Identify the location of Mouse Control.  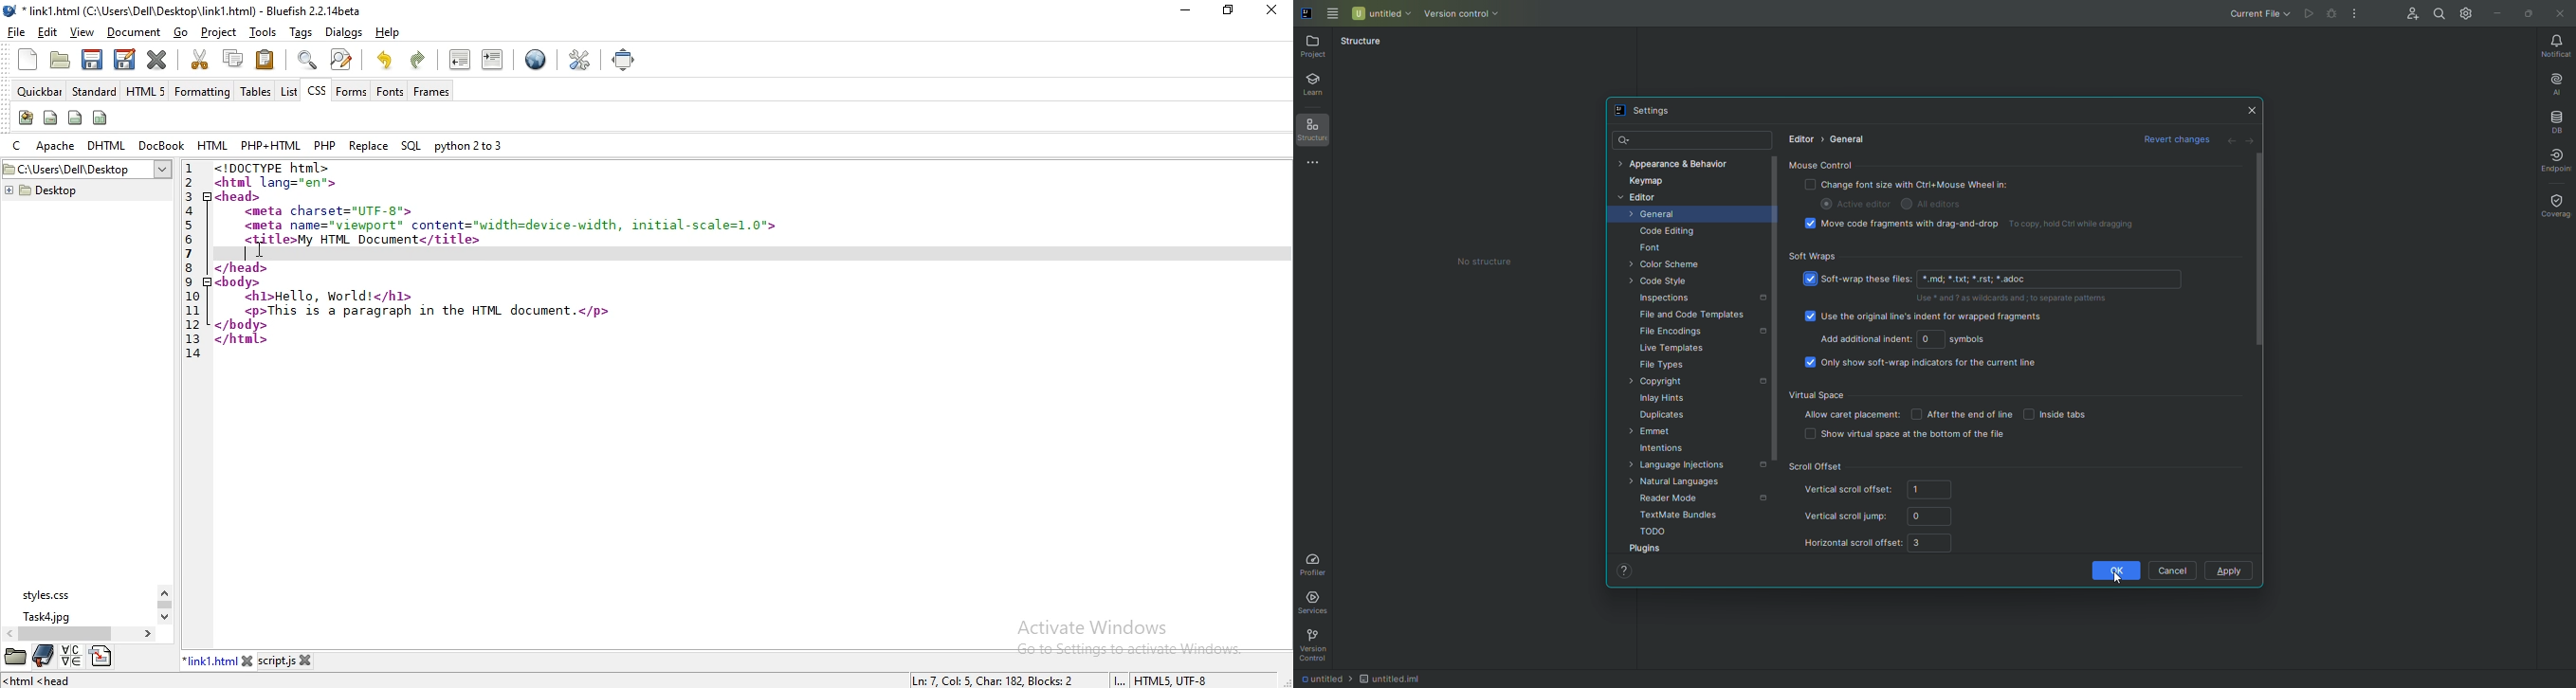
(1987, 197).